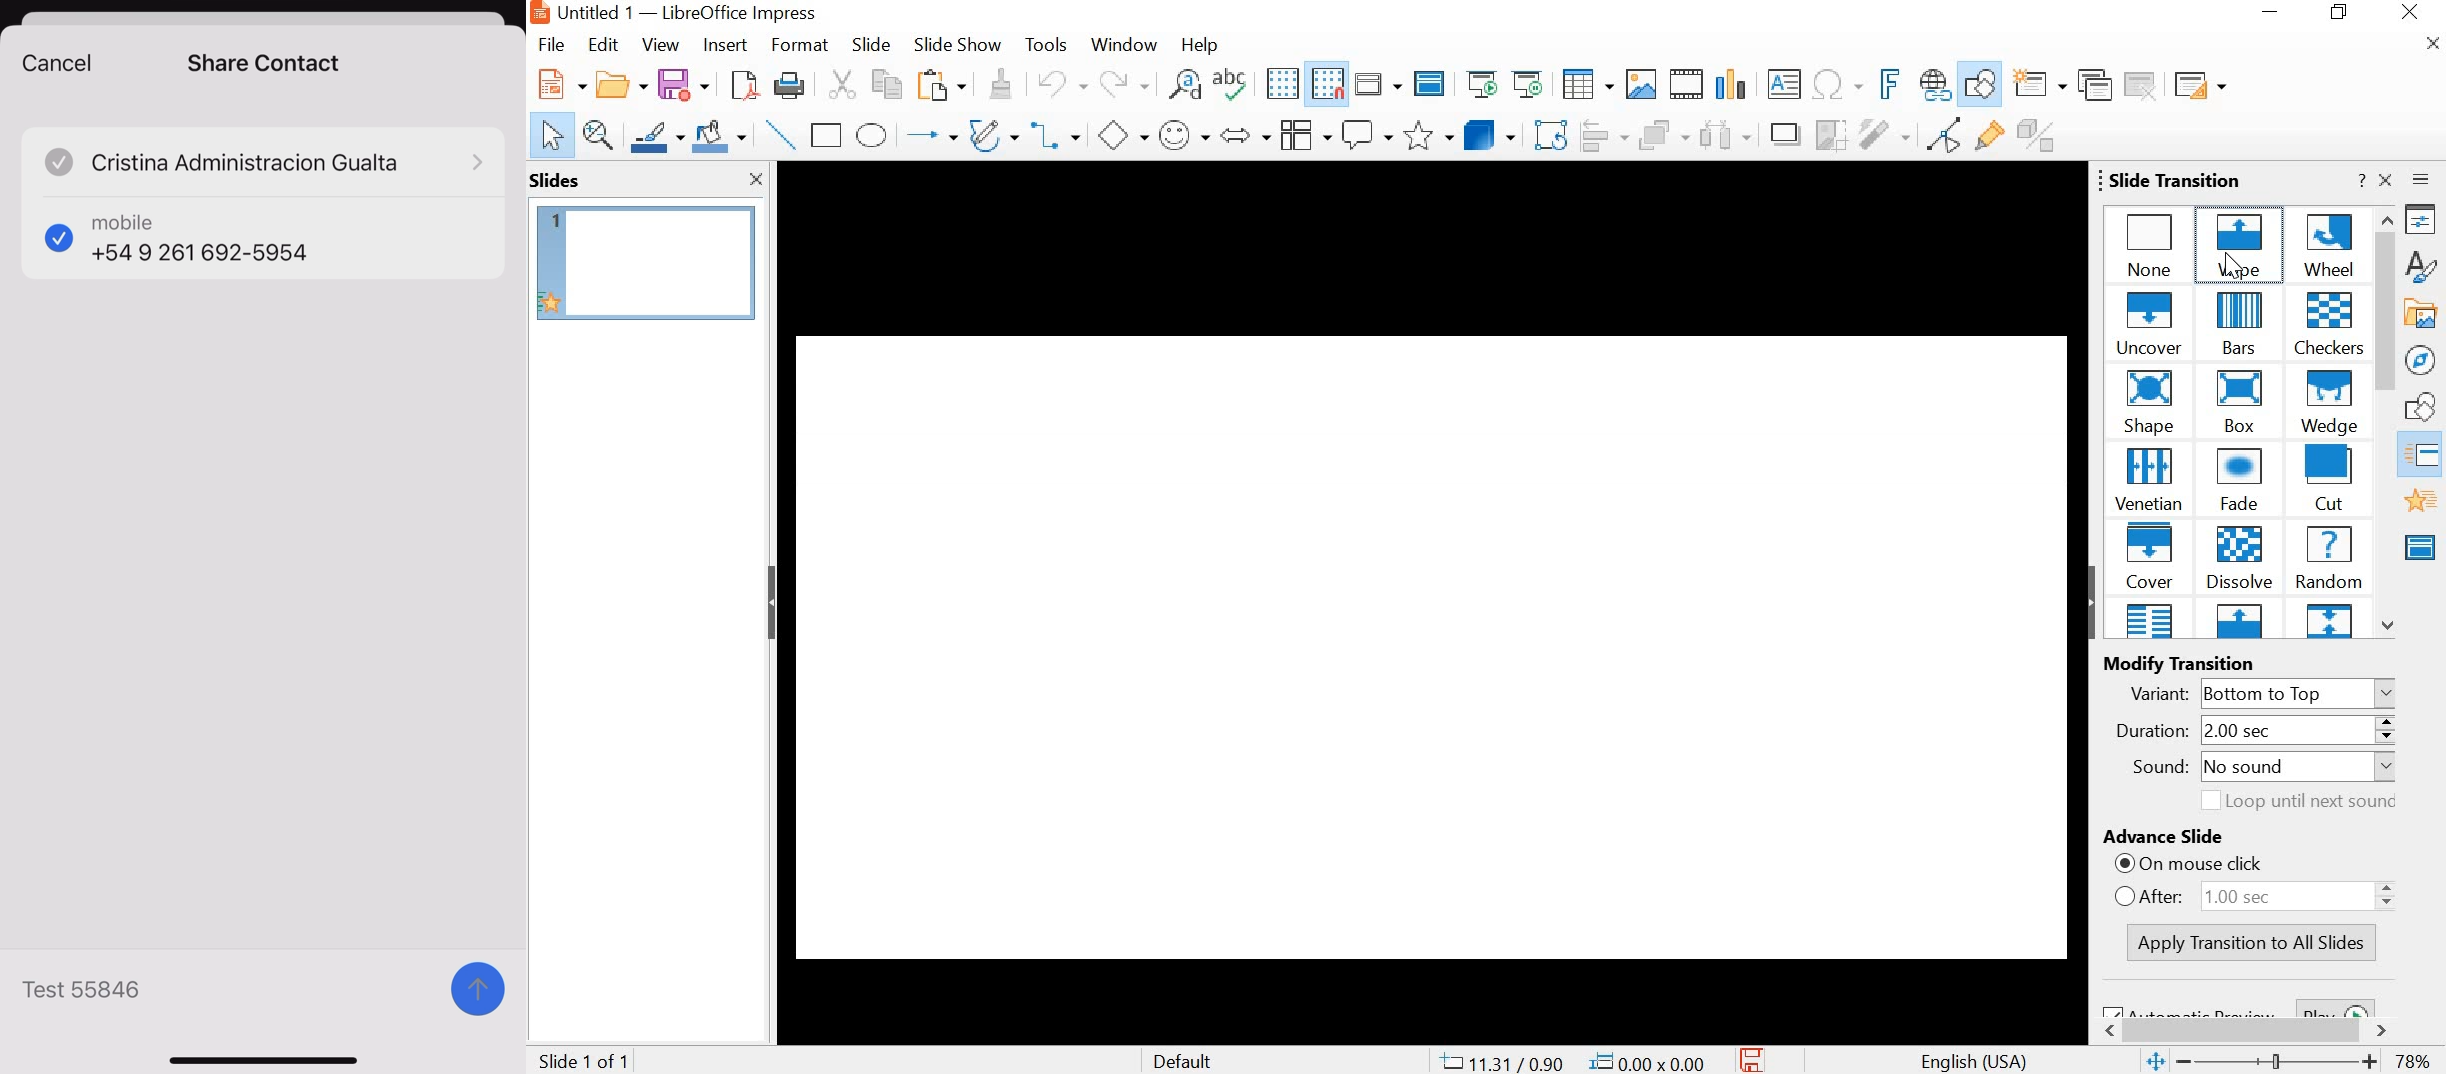 Image resolution: width=2464 pixels, height=1092 pixels. I want to click on Zoom & Pan, so click(599, 136).